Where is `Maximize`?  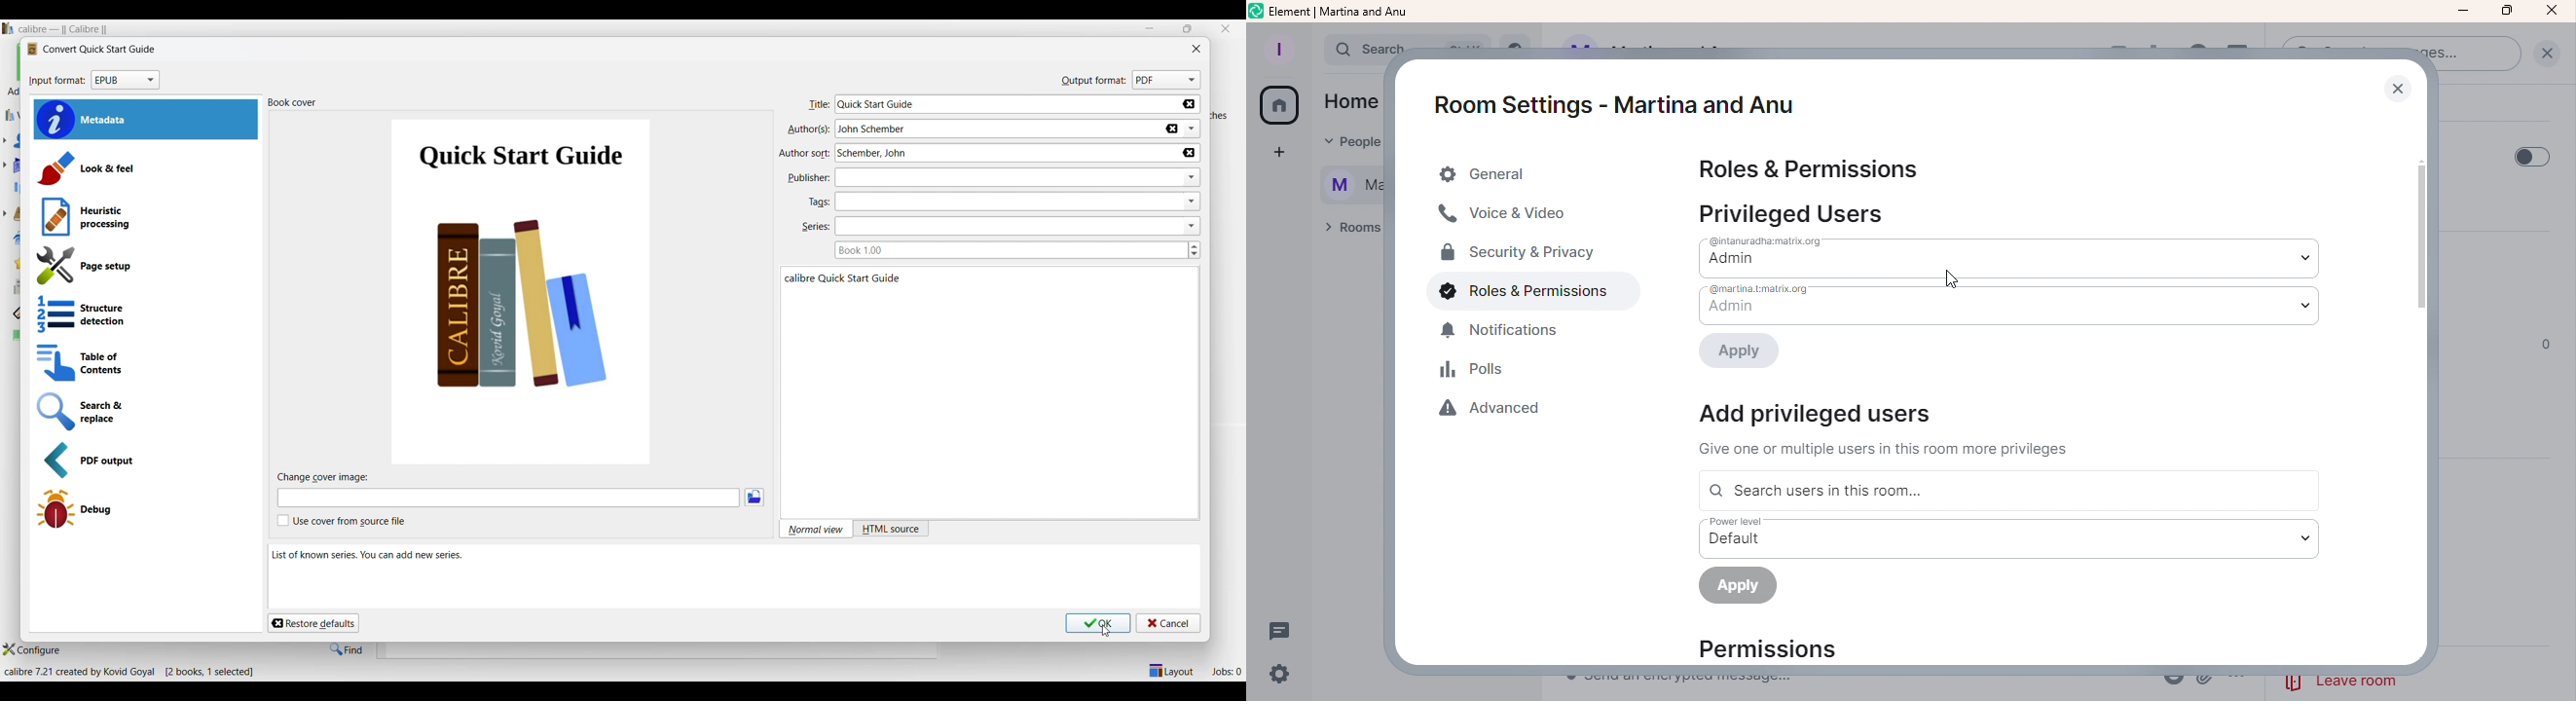
Maximize is located at coordinates (2505, 12).